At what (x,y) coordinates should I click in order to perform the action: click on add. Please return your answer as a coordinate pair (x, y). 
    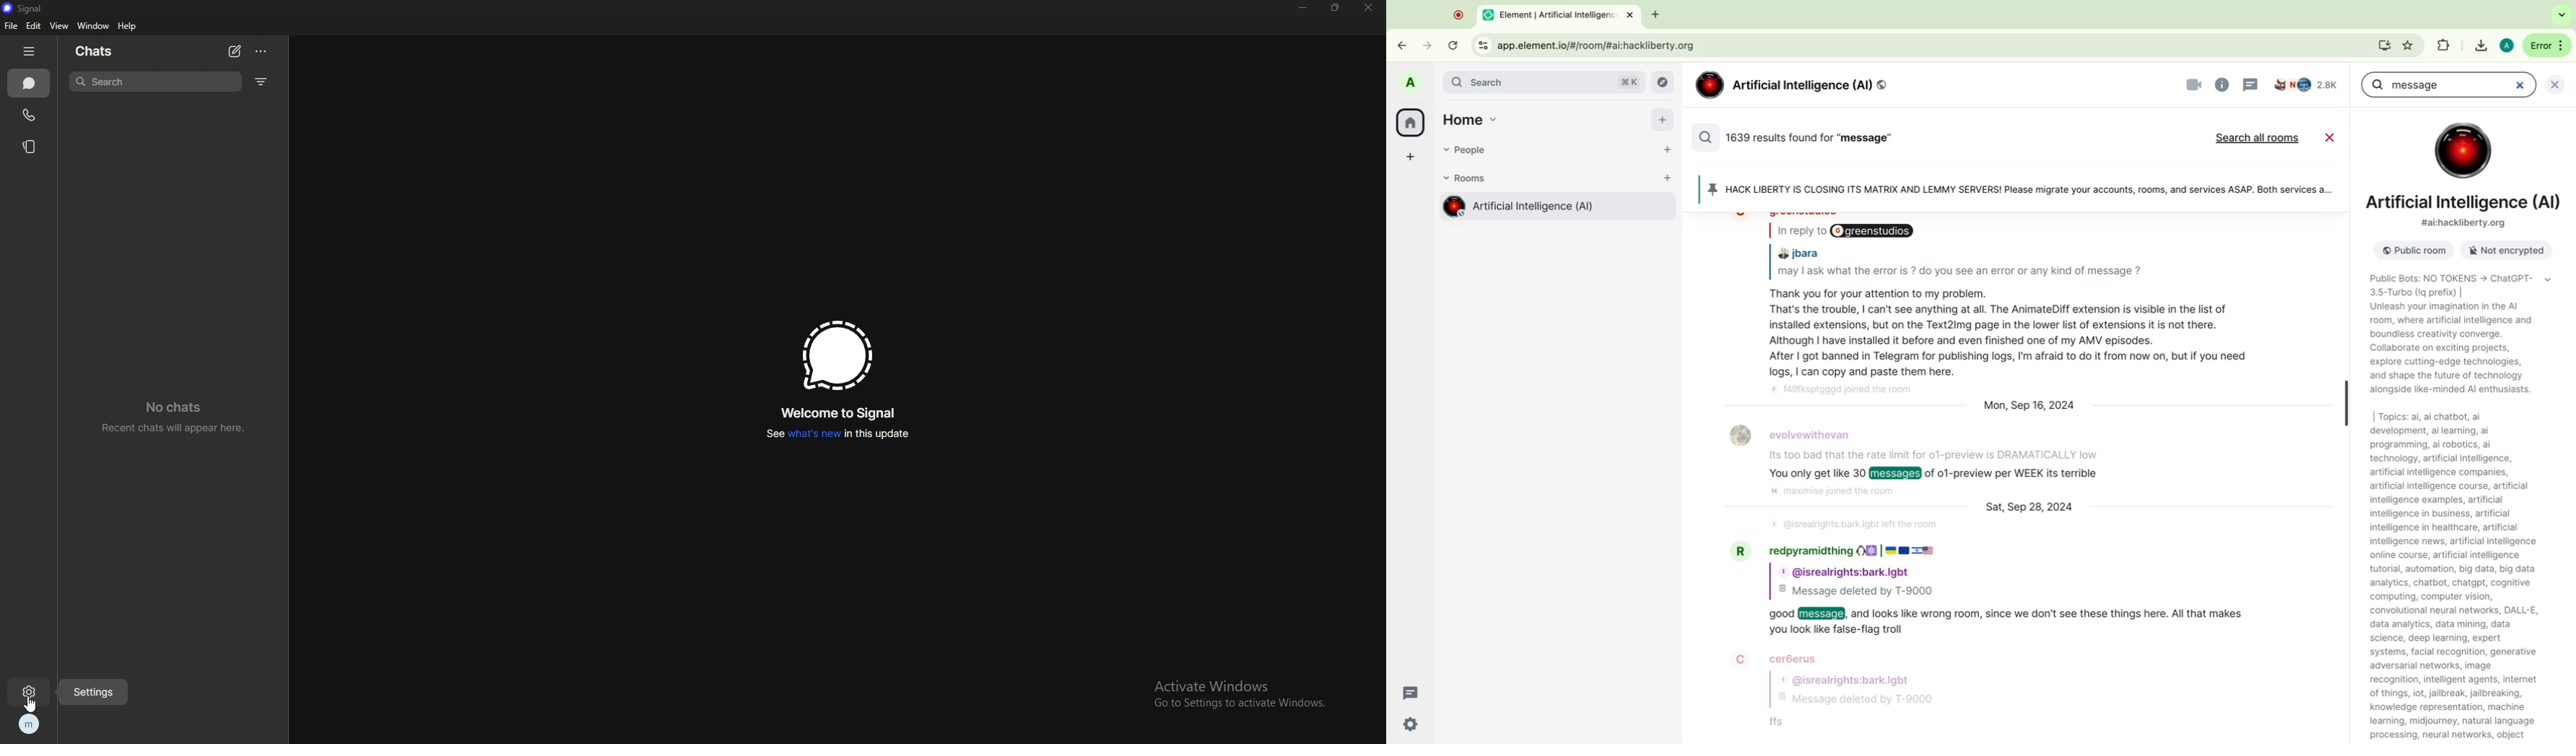
    Looking at the image, I should click on (1662, 123).